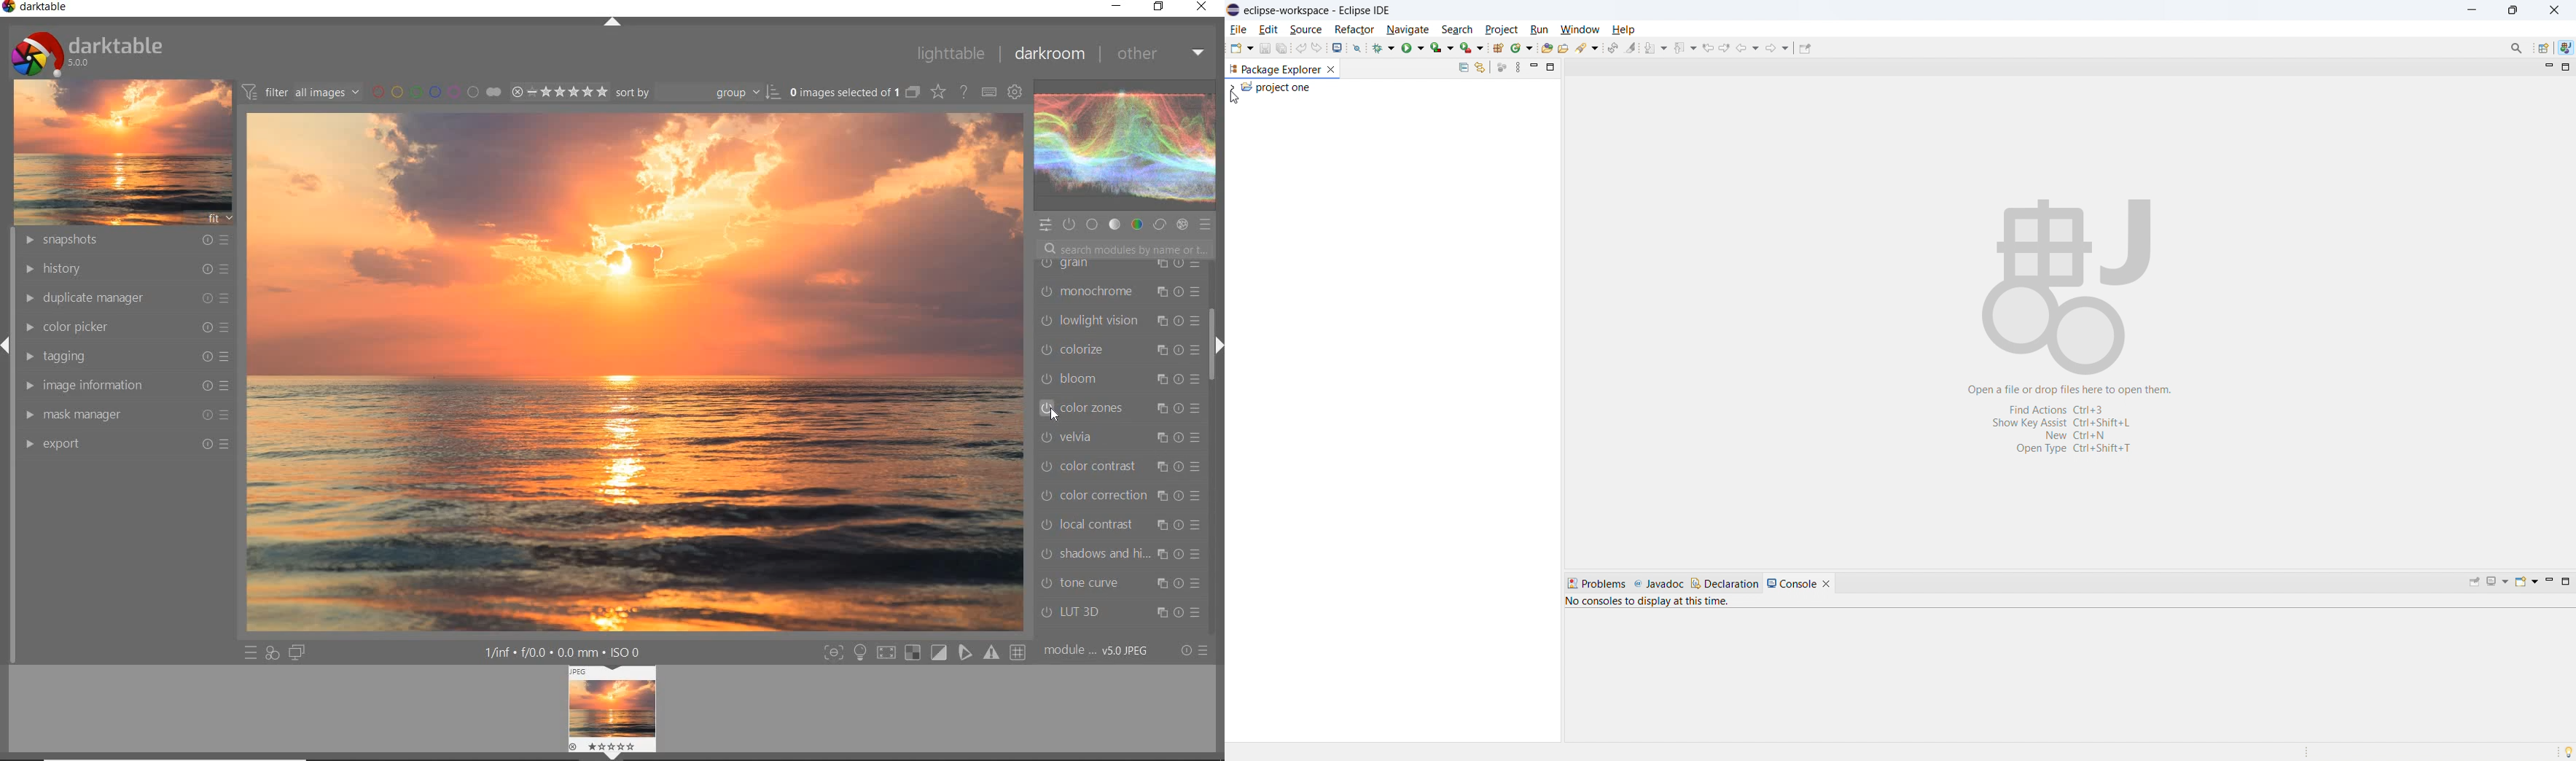 This screenshot has width=2576, height=784. What do you see at coordinates (300, 91) in the screenshot?
I see `FITER IMAGES` at bounding box center [300, 91].